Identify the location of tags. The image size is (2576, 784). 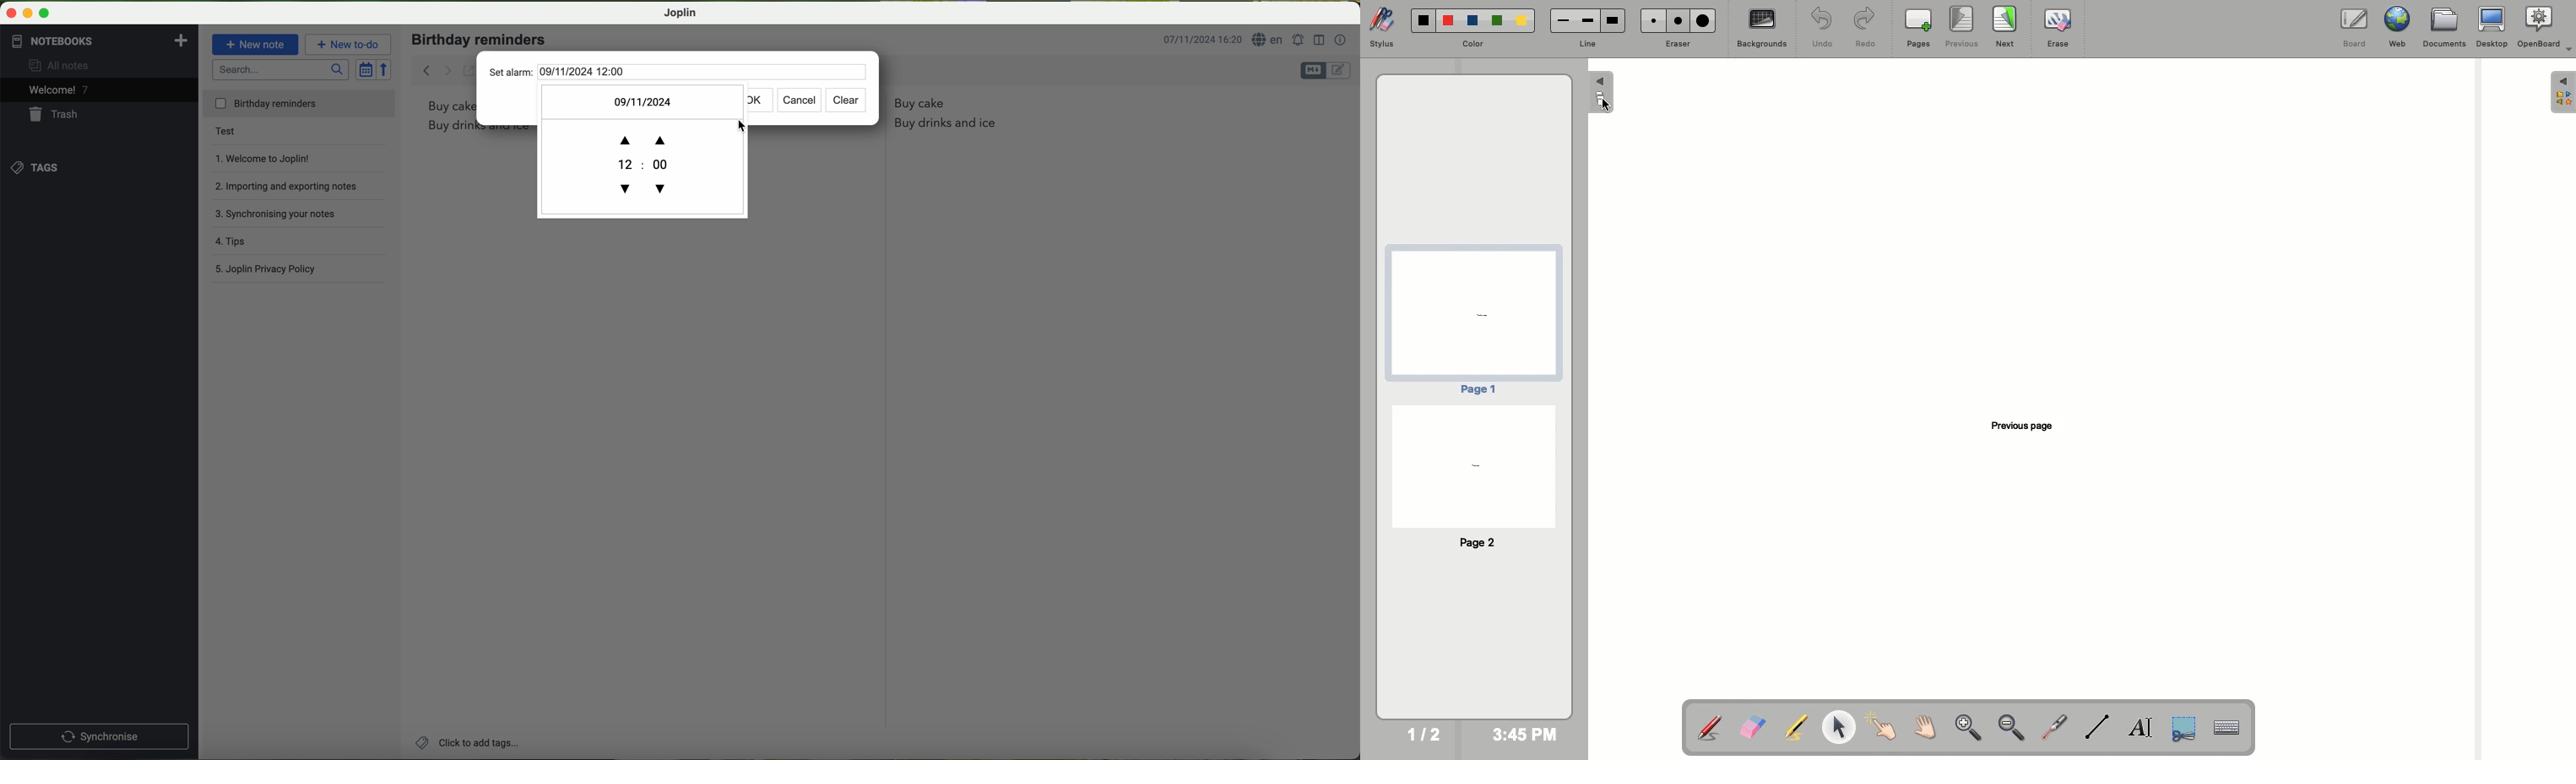
(39, 167).